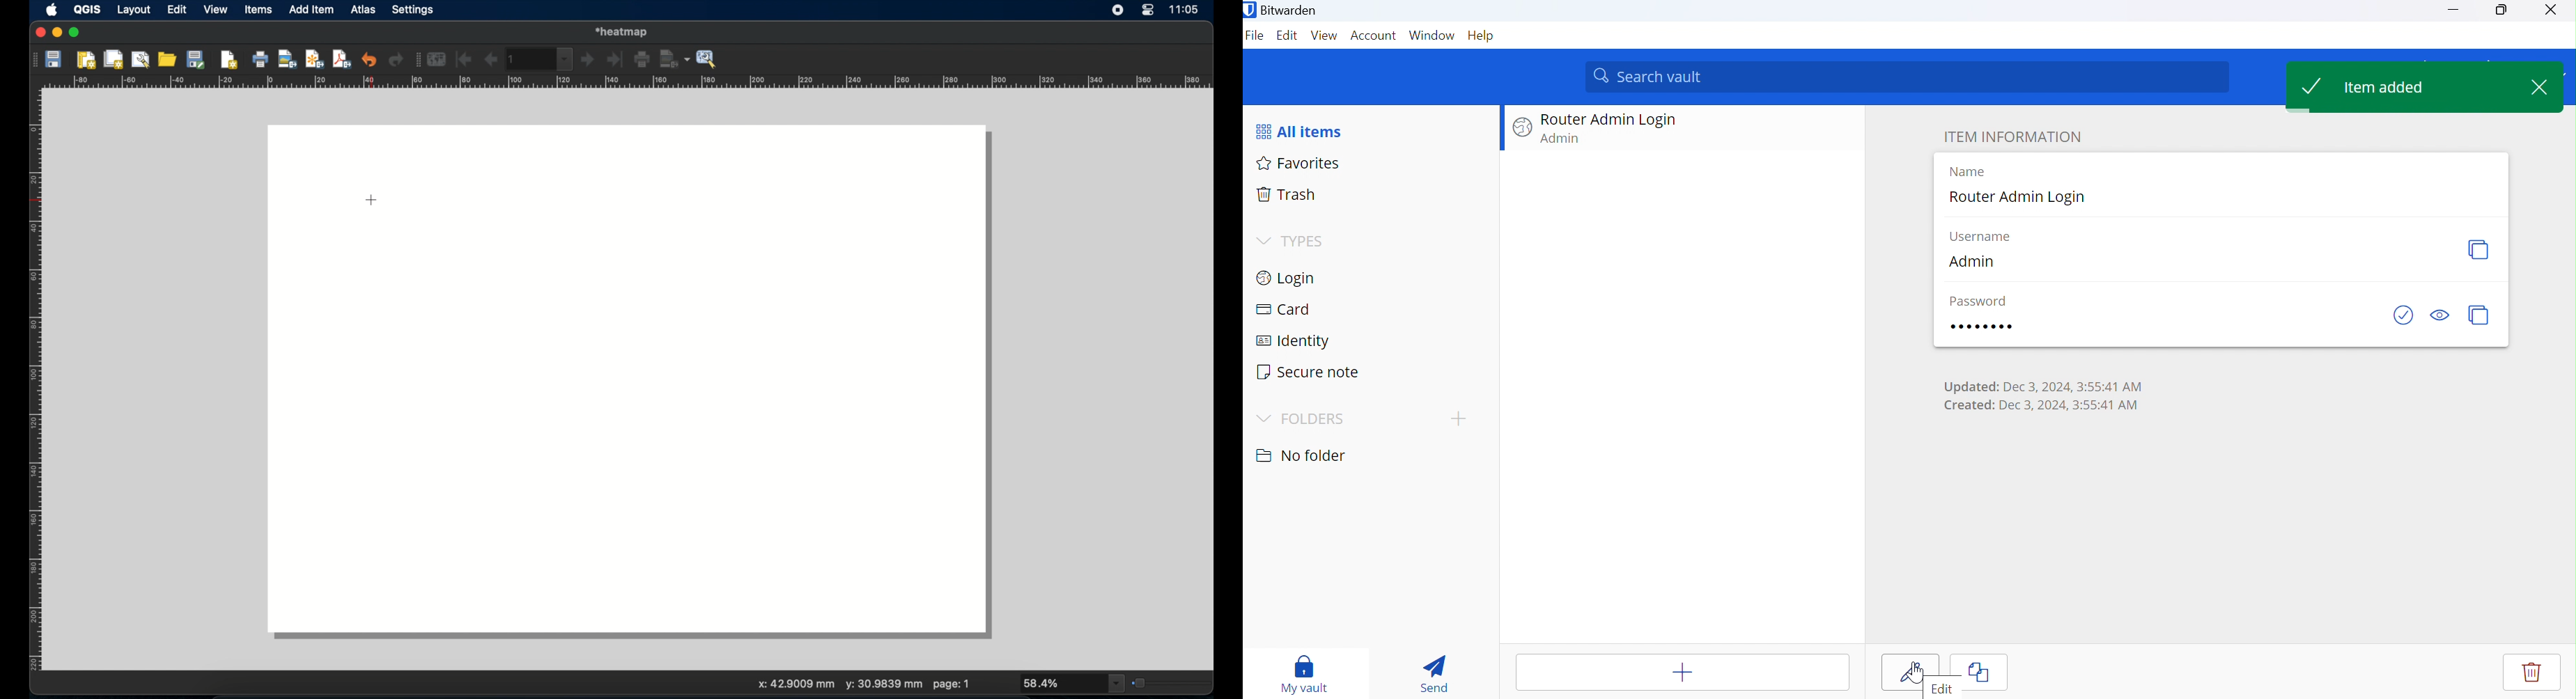 The width and height of the screenshot is (2576, 700). Describe the element at coordinates (1915, 672) in the screenshot. I see `Cursor` at that location.